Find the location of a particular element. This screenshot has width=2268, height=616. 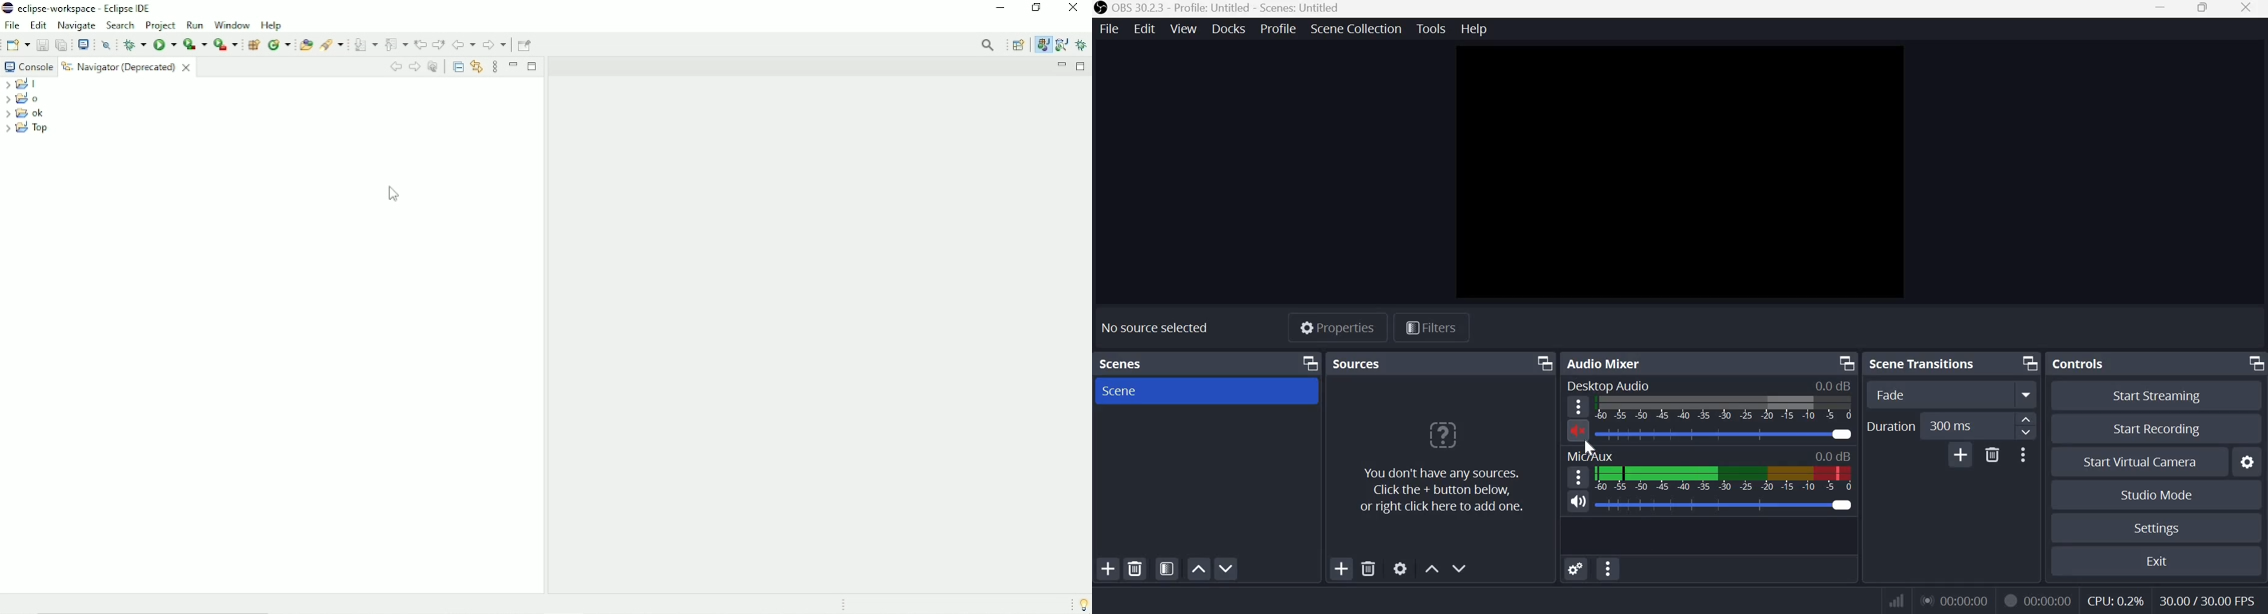

Link with editor is located at coordinates (478, 66).